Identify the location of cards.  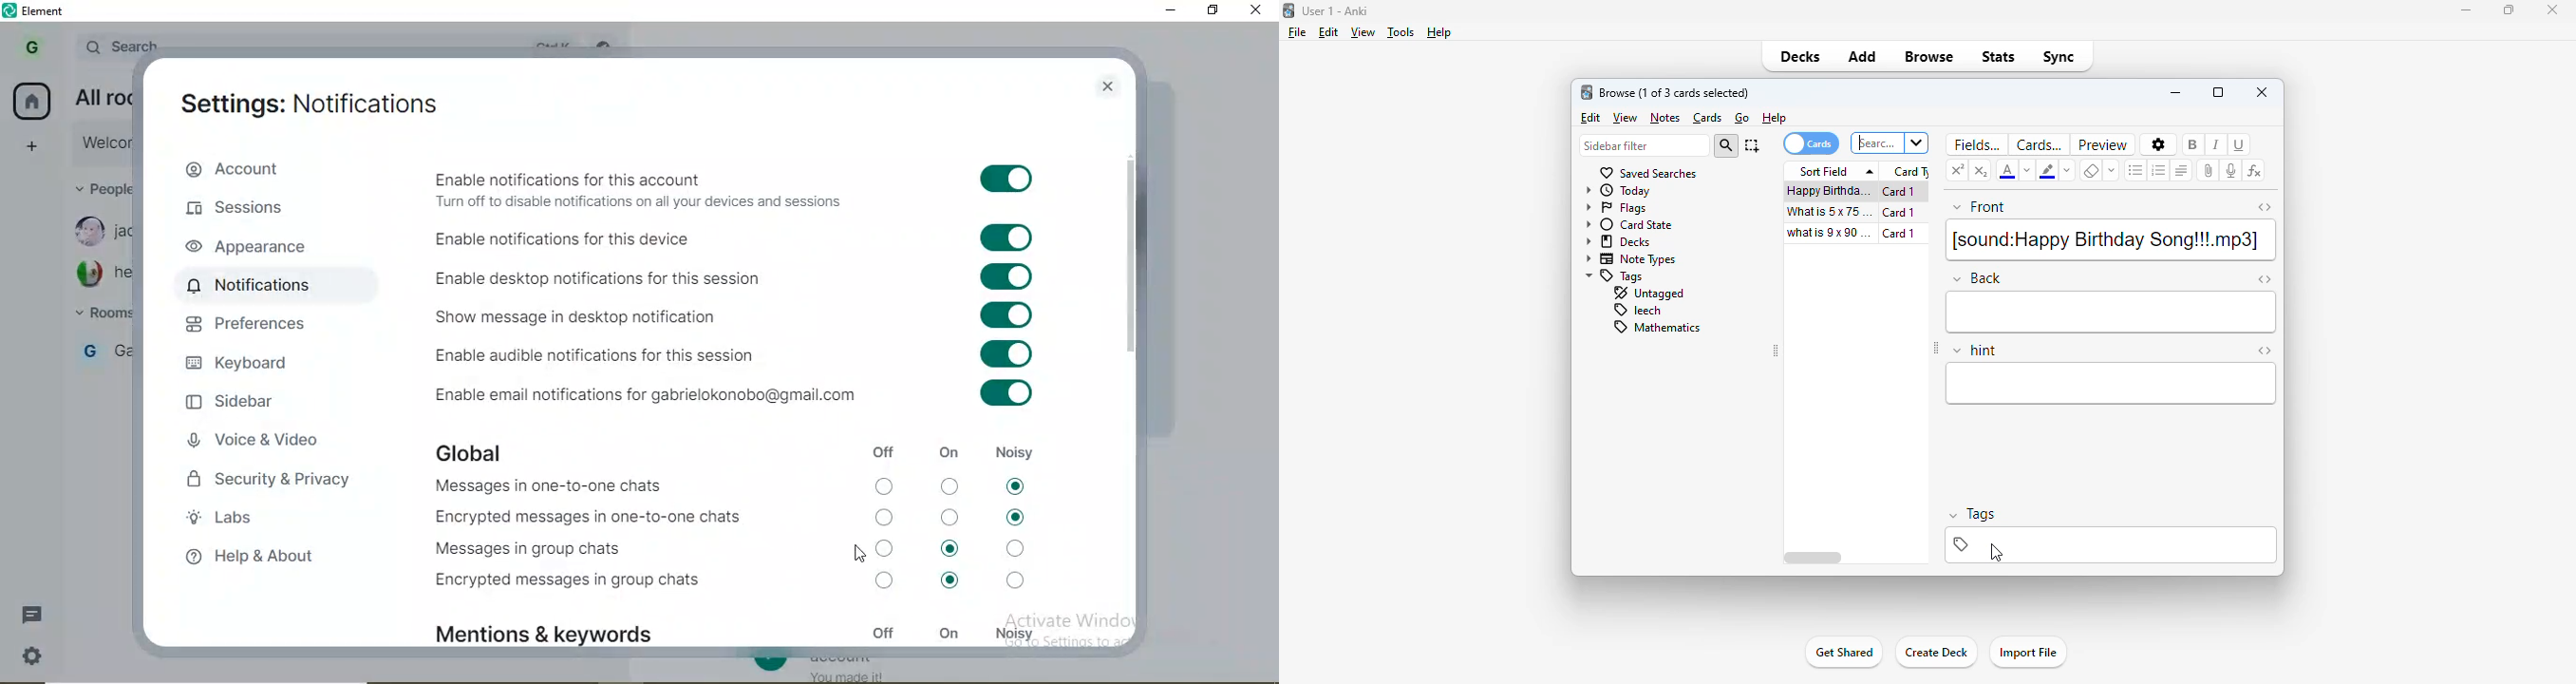
(2039, 144).